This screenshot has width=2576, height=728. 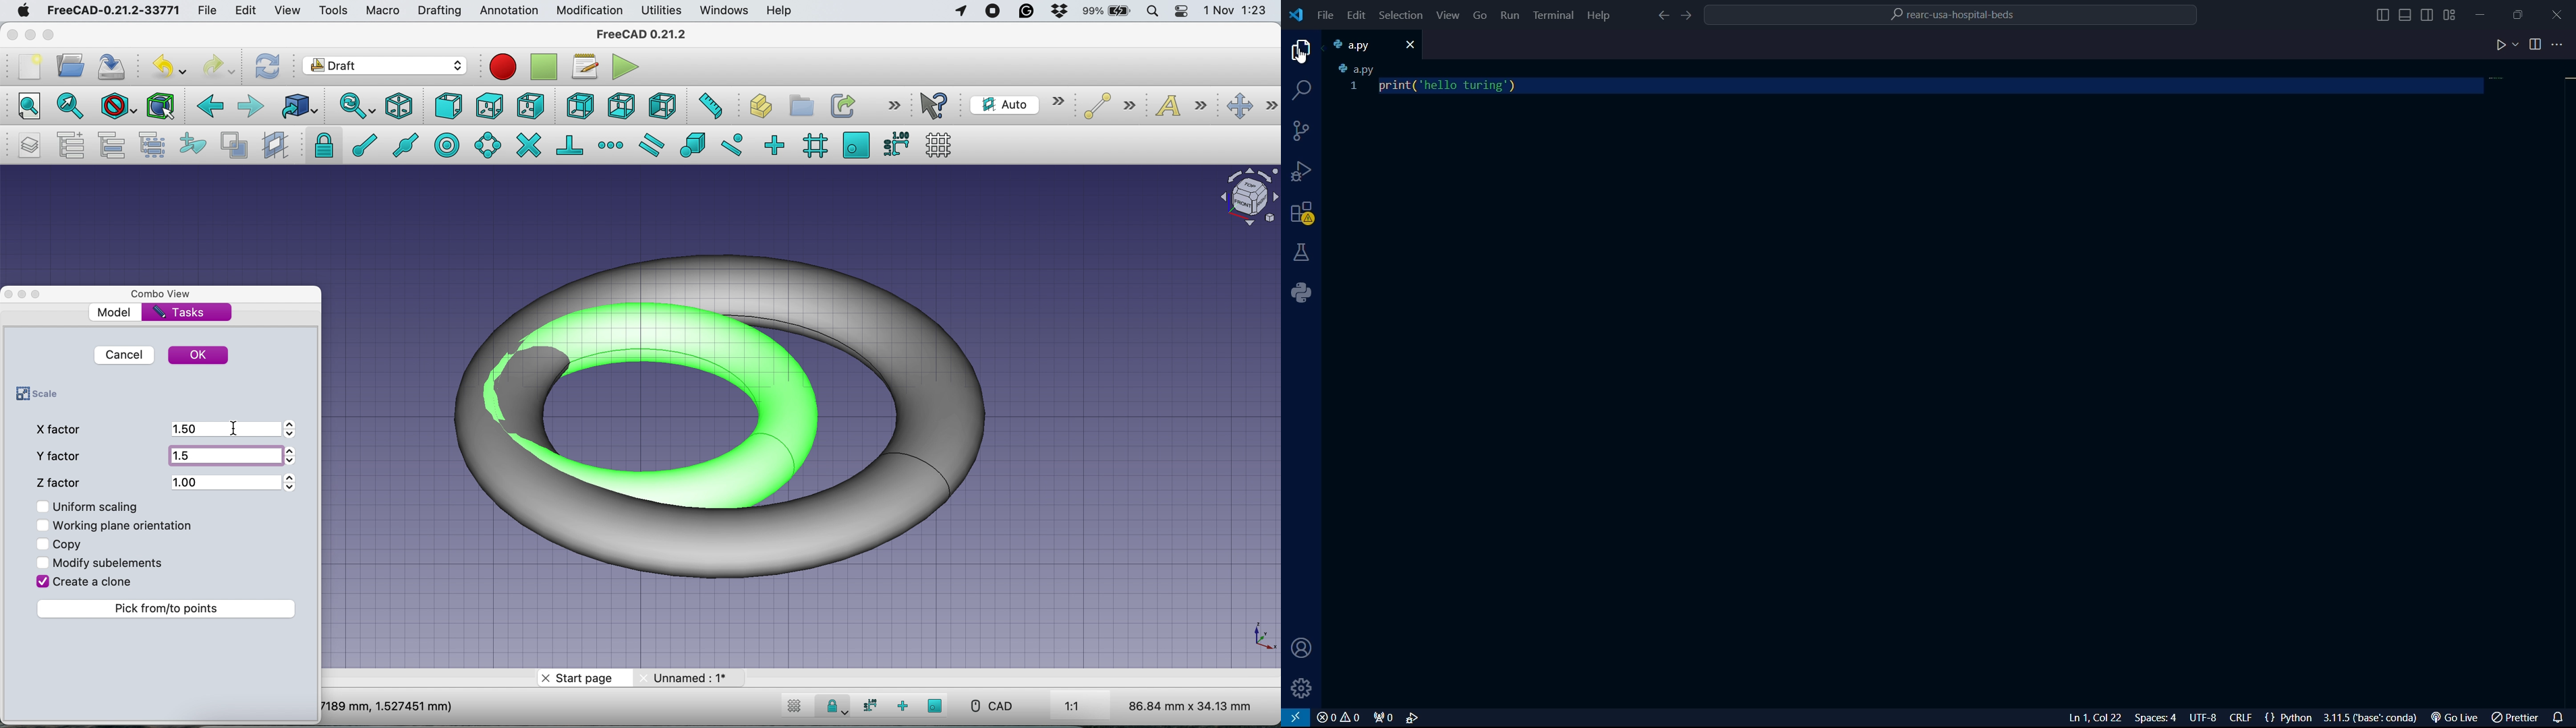 What do you see at coordinates (611, 144) in the screenshot?
I see `snap extension` at bounding box center [611, 144].